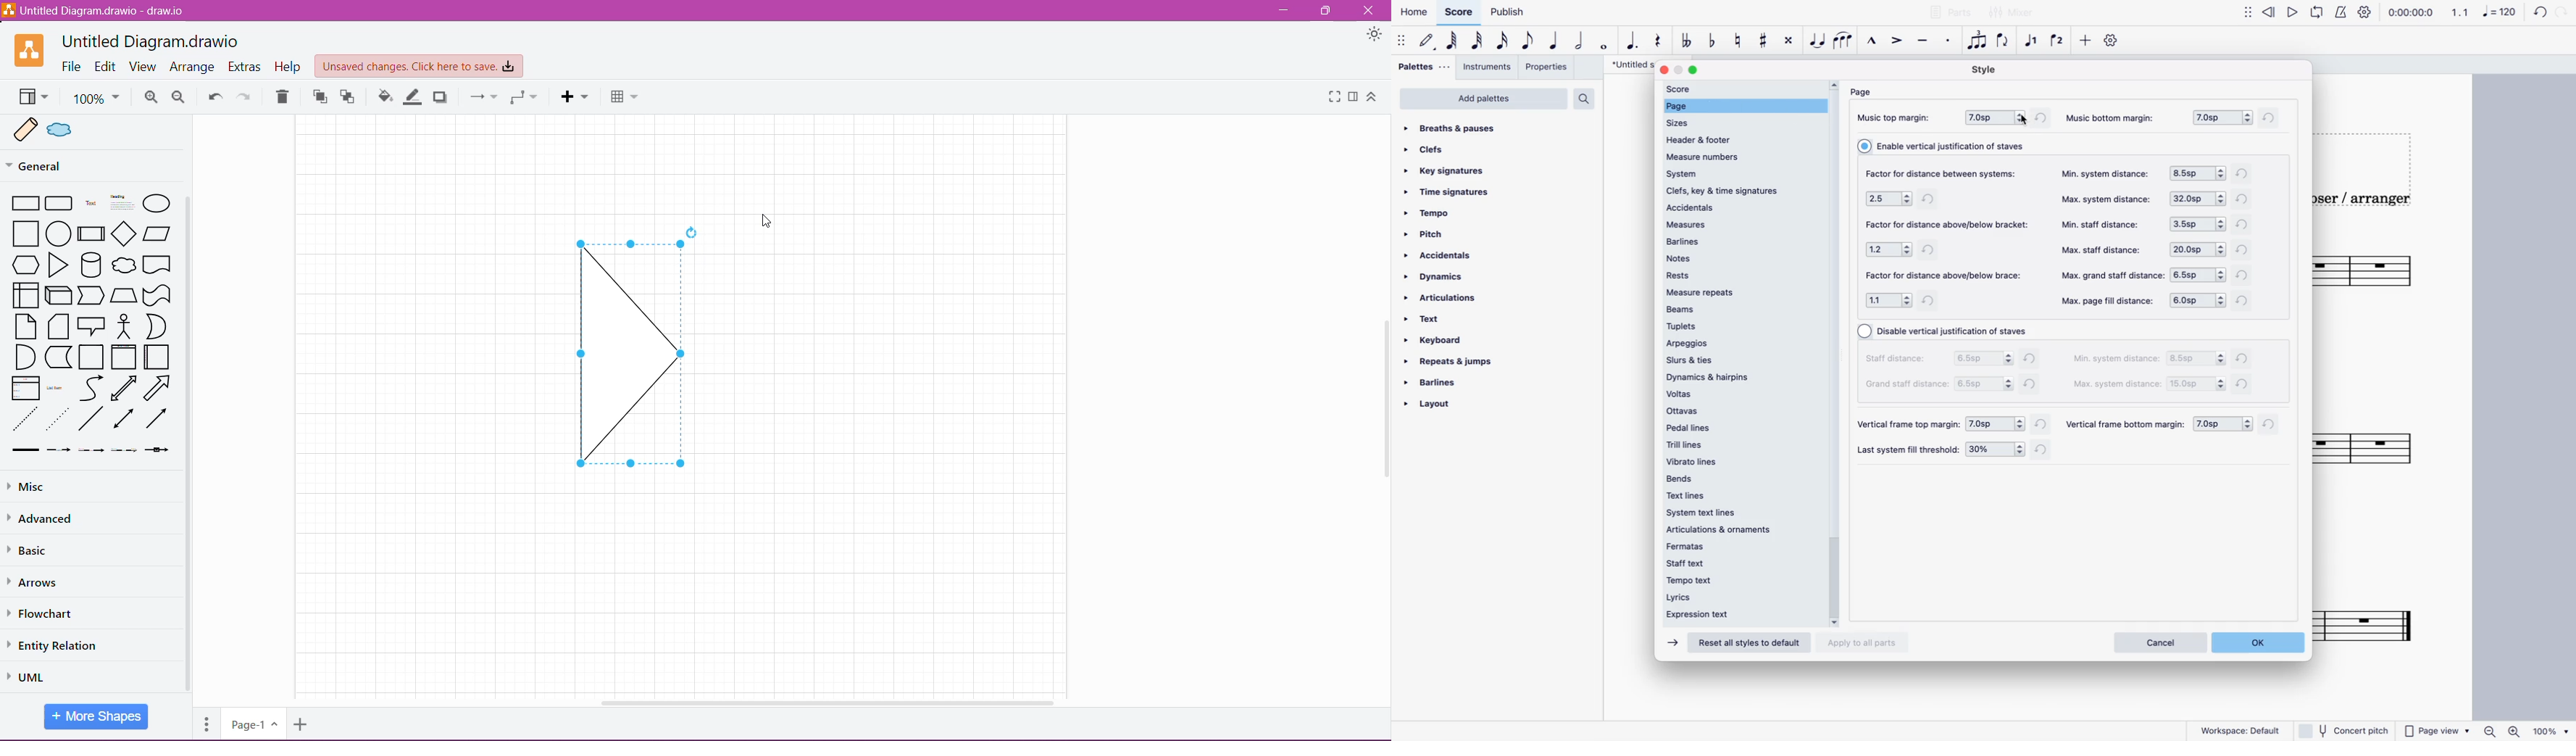 The height and width of the screenshot is (756, 2576). I want to click on max staff distance, so click(2099, 249).